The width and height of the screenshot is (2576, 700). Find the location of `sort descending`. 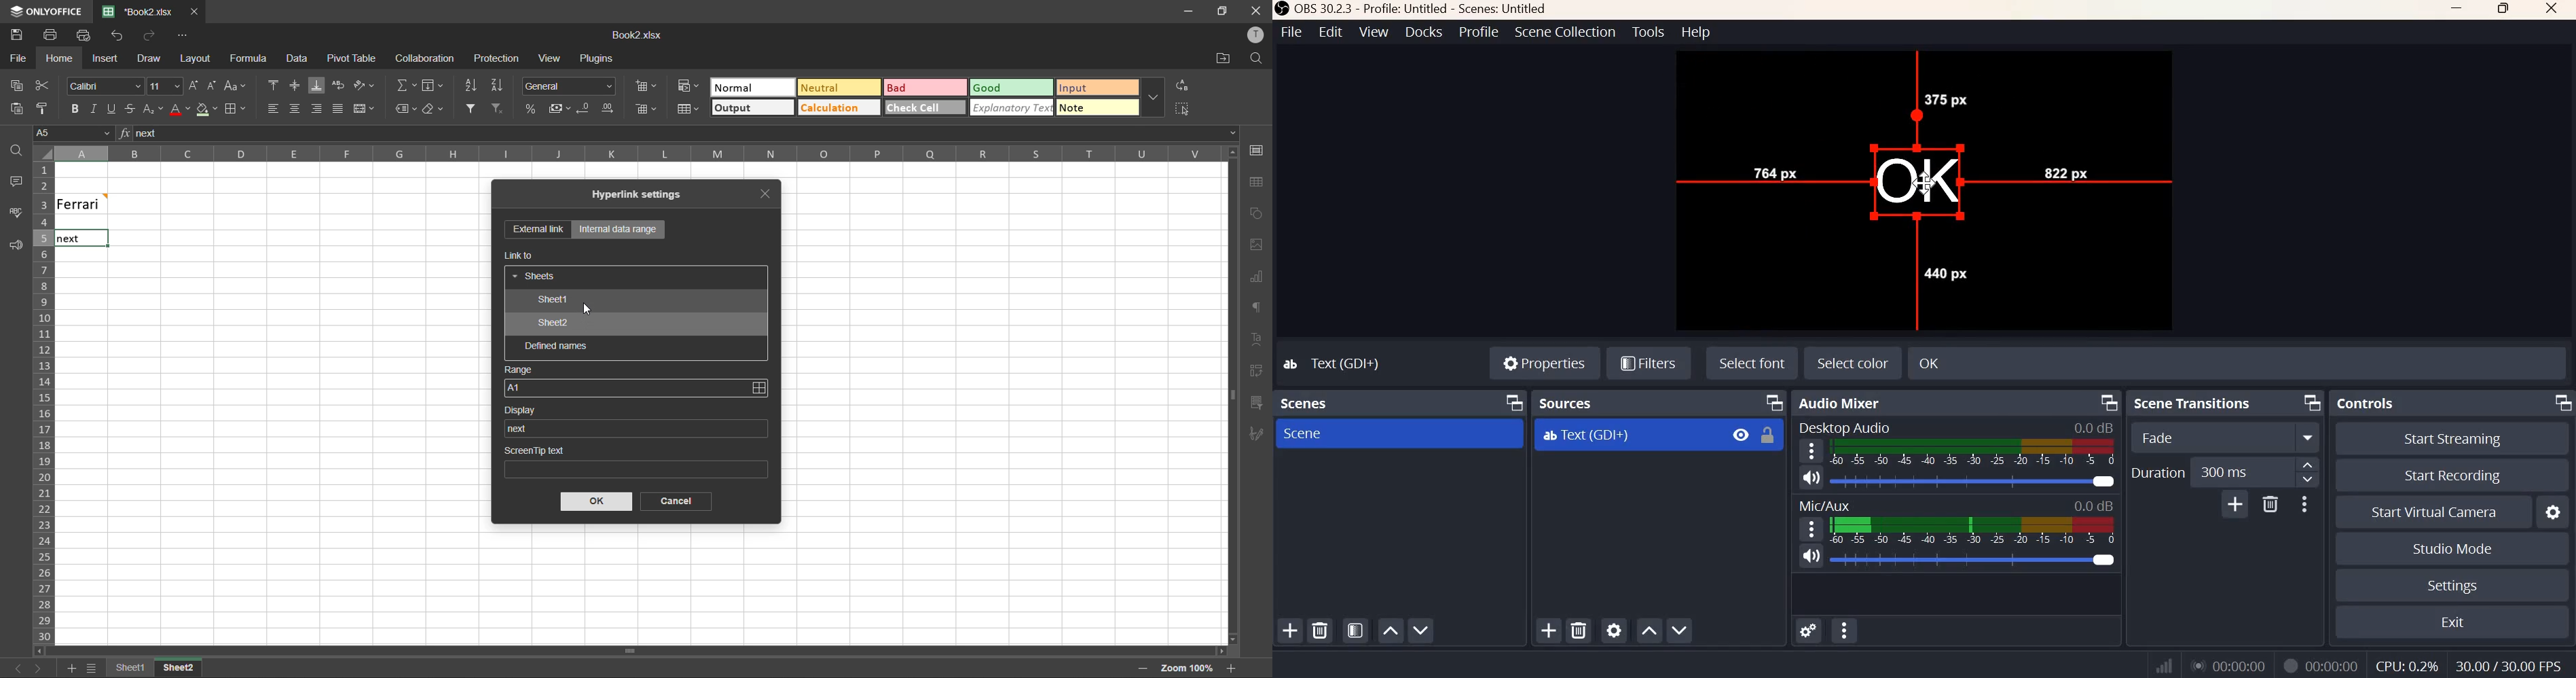

sort descending is located at coordinates (499, 86).